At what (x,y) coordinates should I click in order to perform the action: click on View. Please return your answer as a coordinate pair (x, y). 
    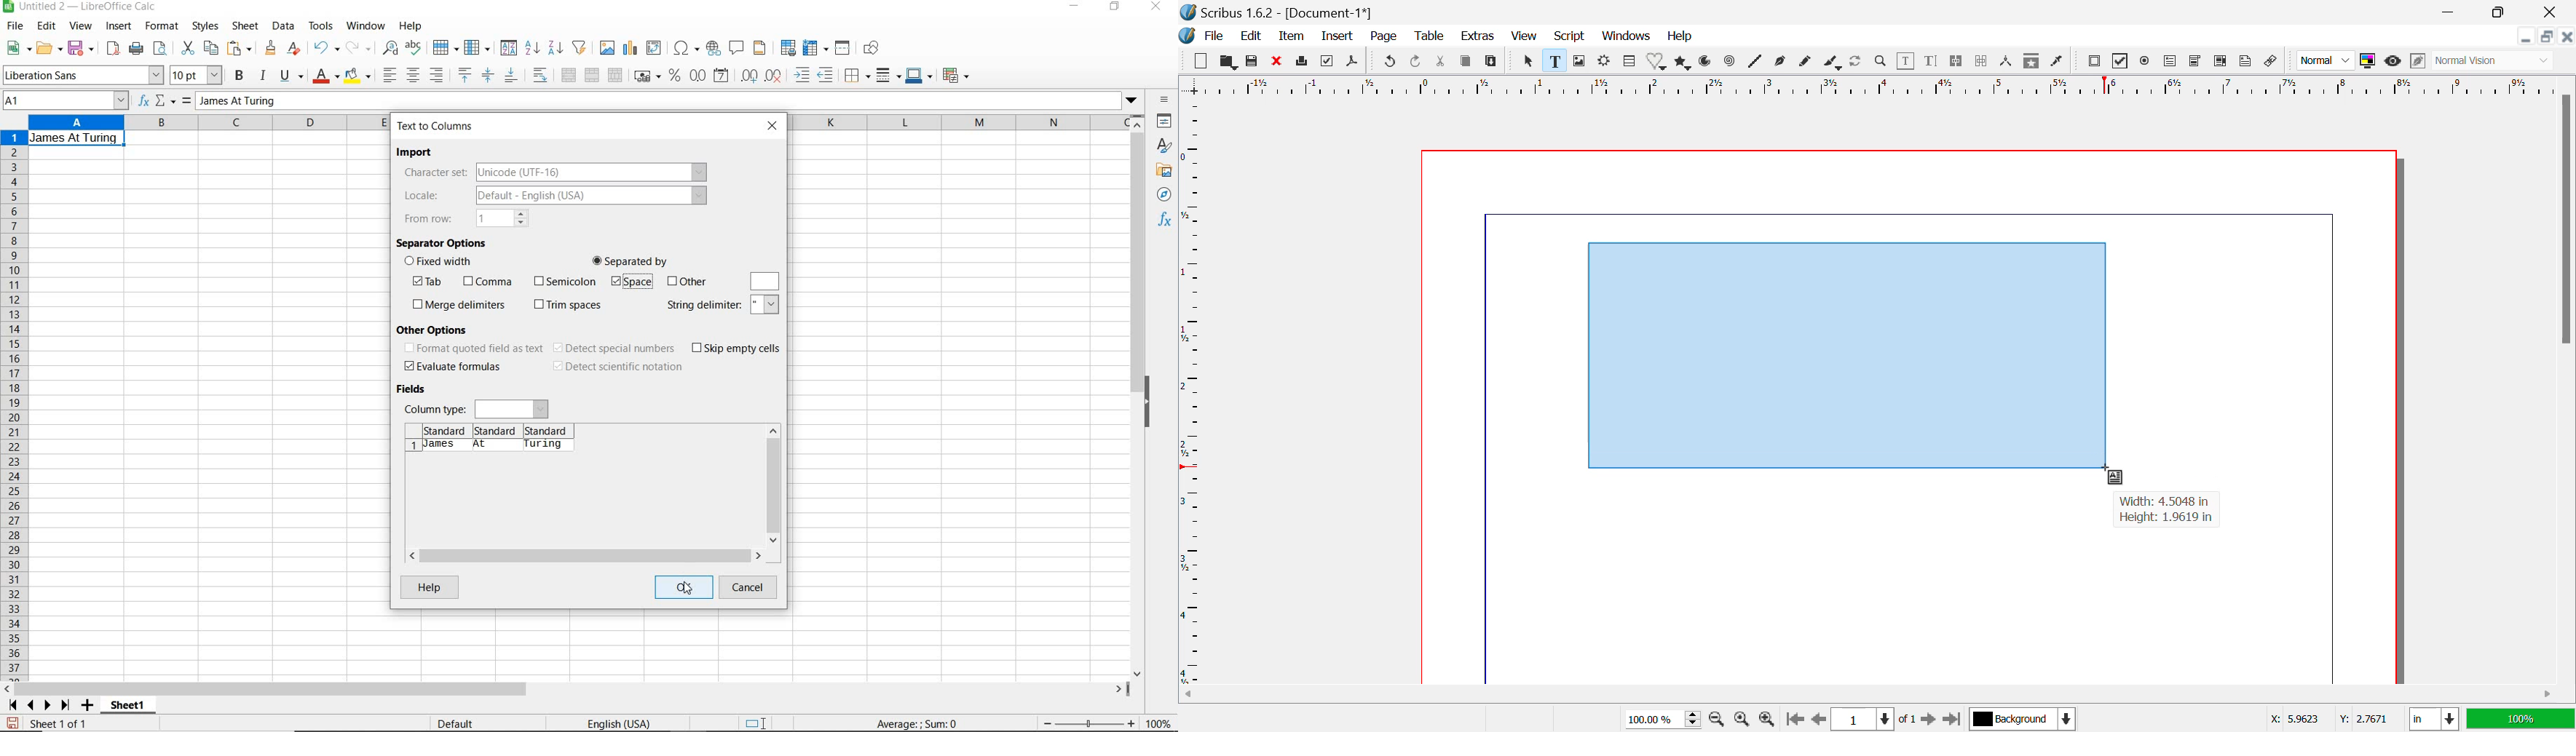
    Looking at the image, I should click on (1525, 37).